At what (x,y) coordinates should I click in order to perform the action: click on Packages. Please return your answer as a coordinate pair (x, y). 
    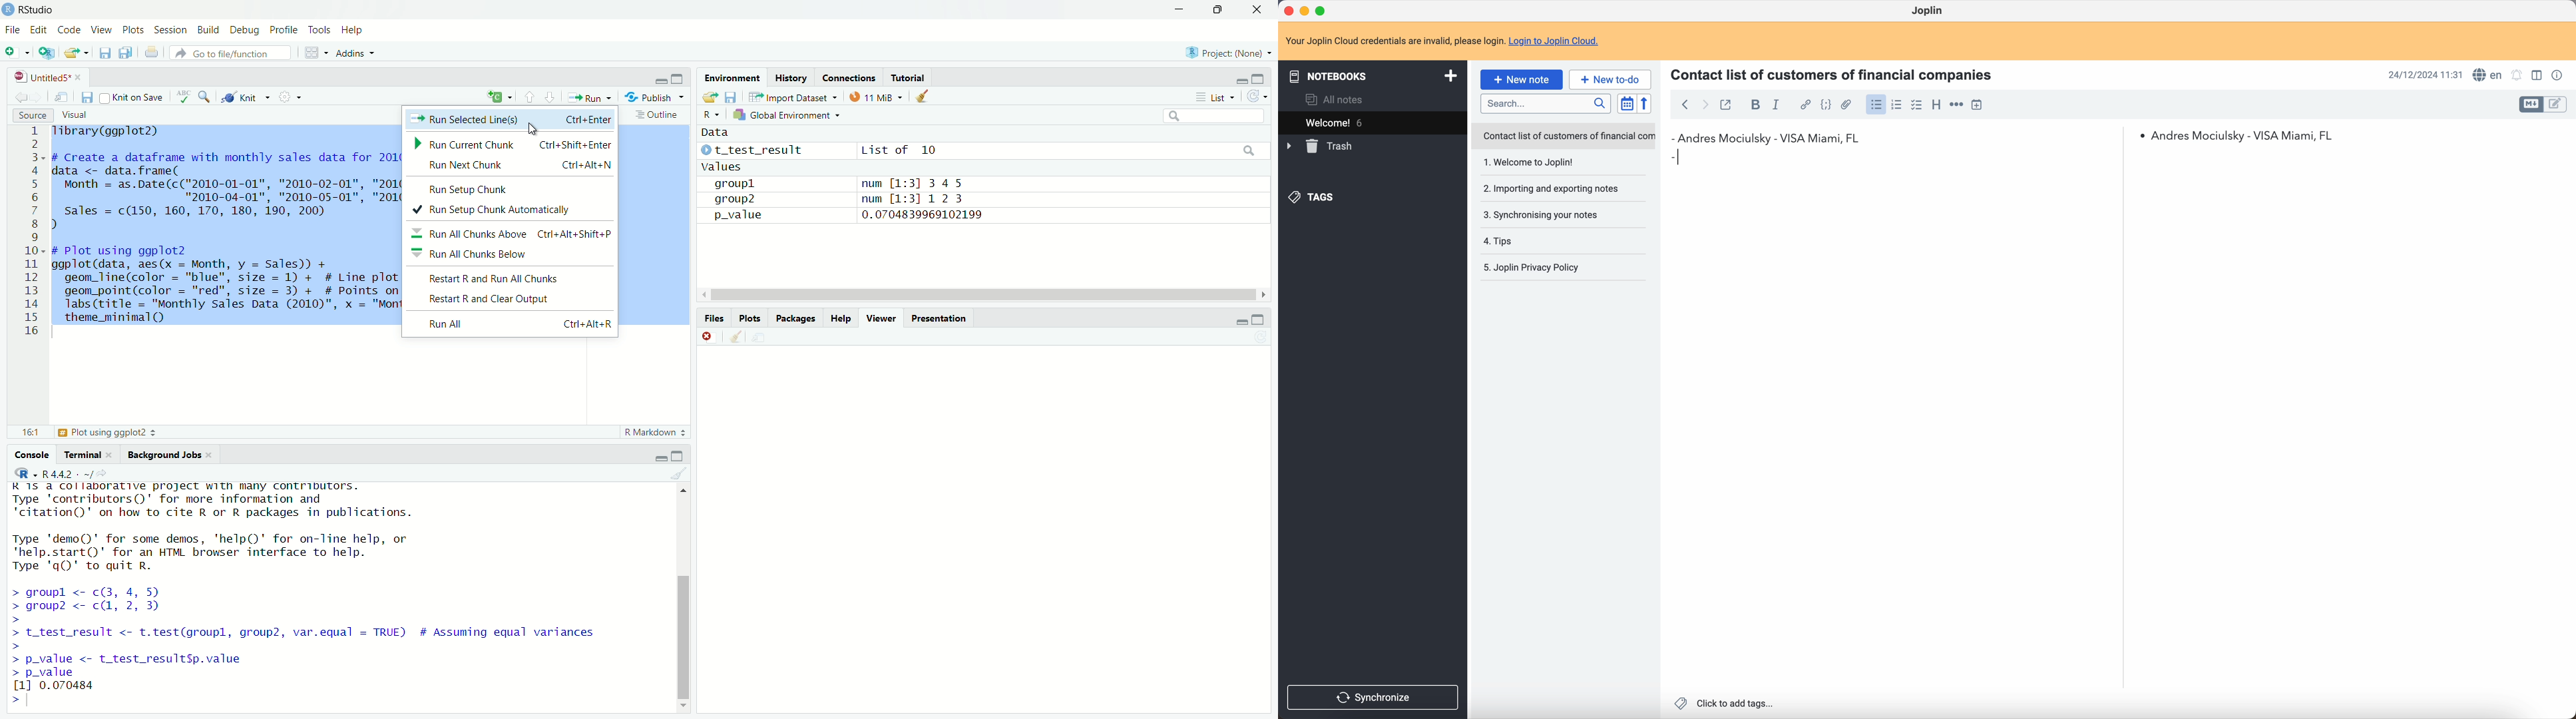
    Looking at the image, I should click on (797, 317).